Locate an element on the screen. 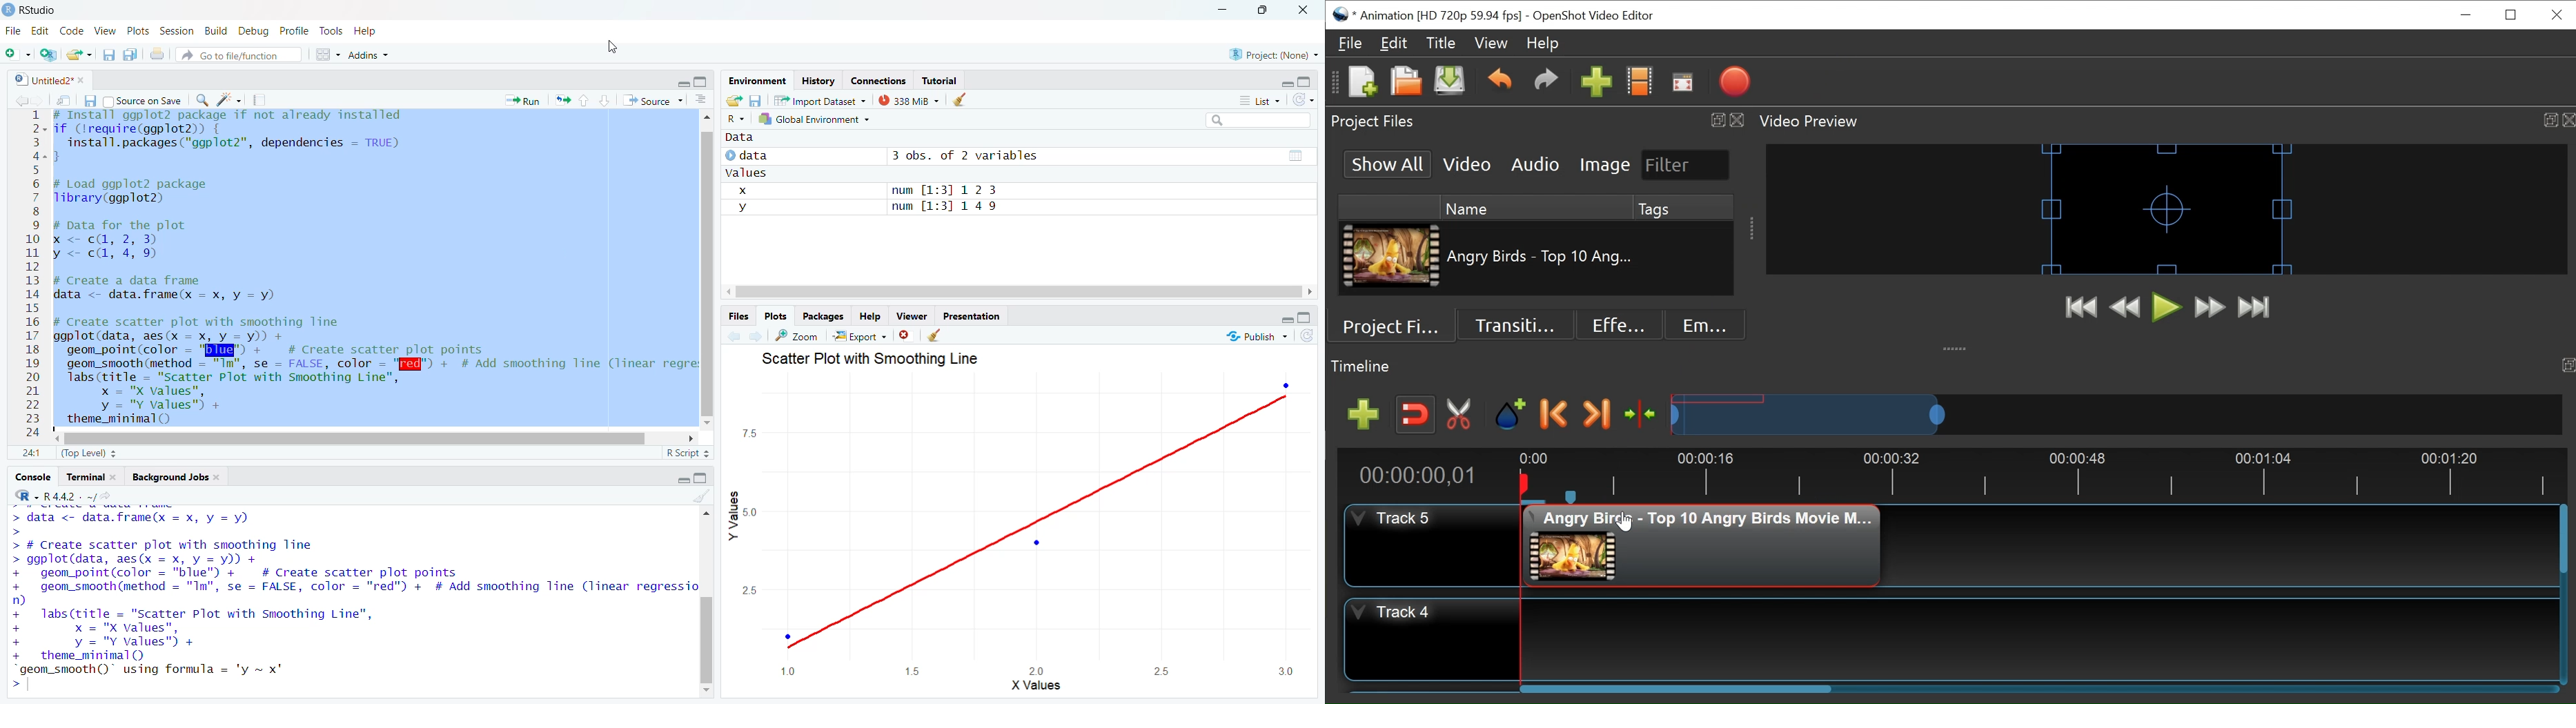 This screenshot has height=728, width=2576. Terminal is located at coordinates (92, 477).